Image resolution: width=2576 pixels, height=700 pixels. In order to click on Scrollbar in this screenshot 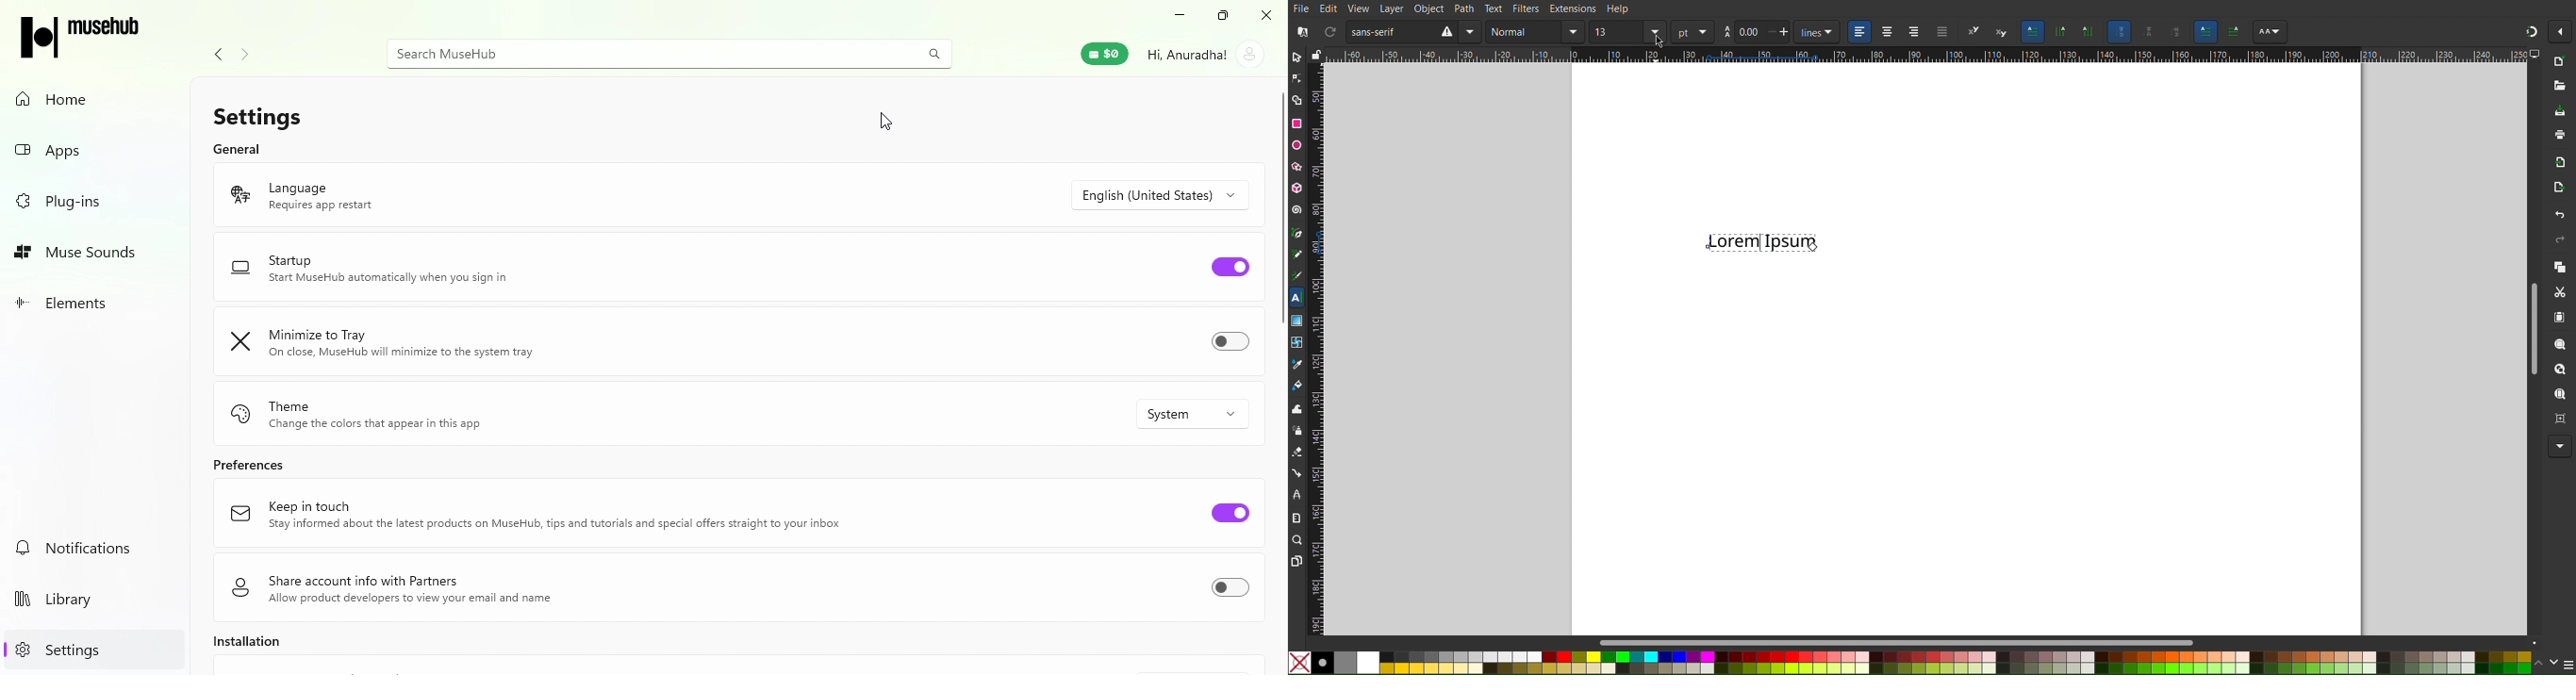, I will do `click(2534, 328)`.